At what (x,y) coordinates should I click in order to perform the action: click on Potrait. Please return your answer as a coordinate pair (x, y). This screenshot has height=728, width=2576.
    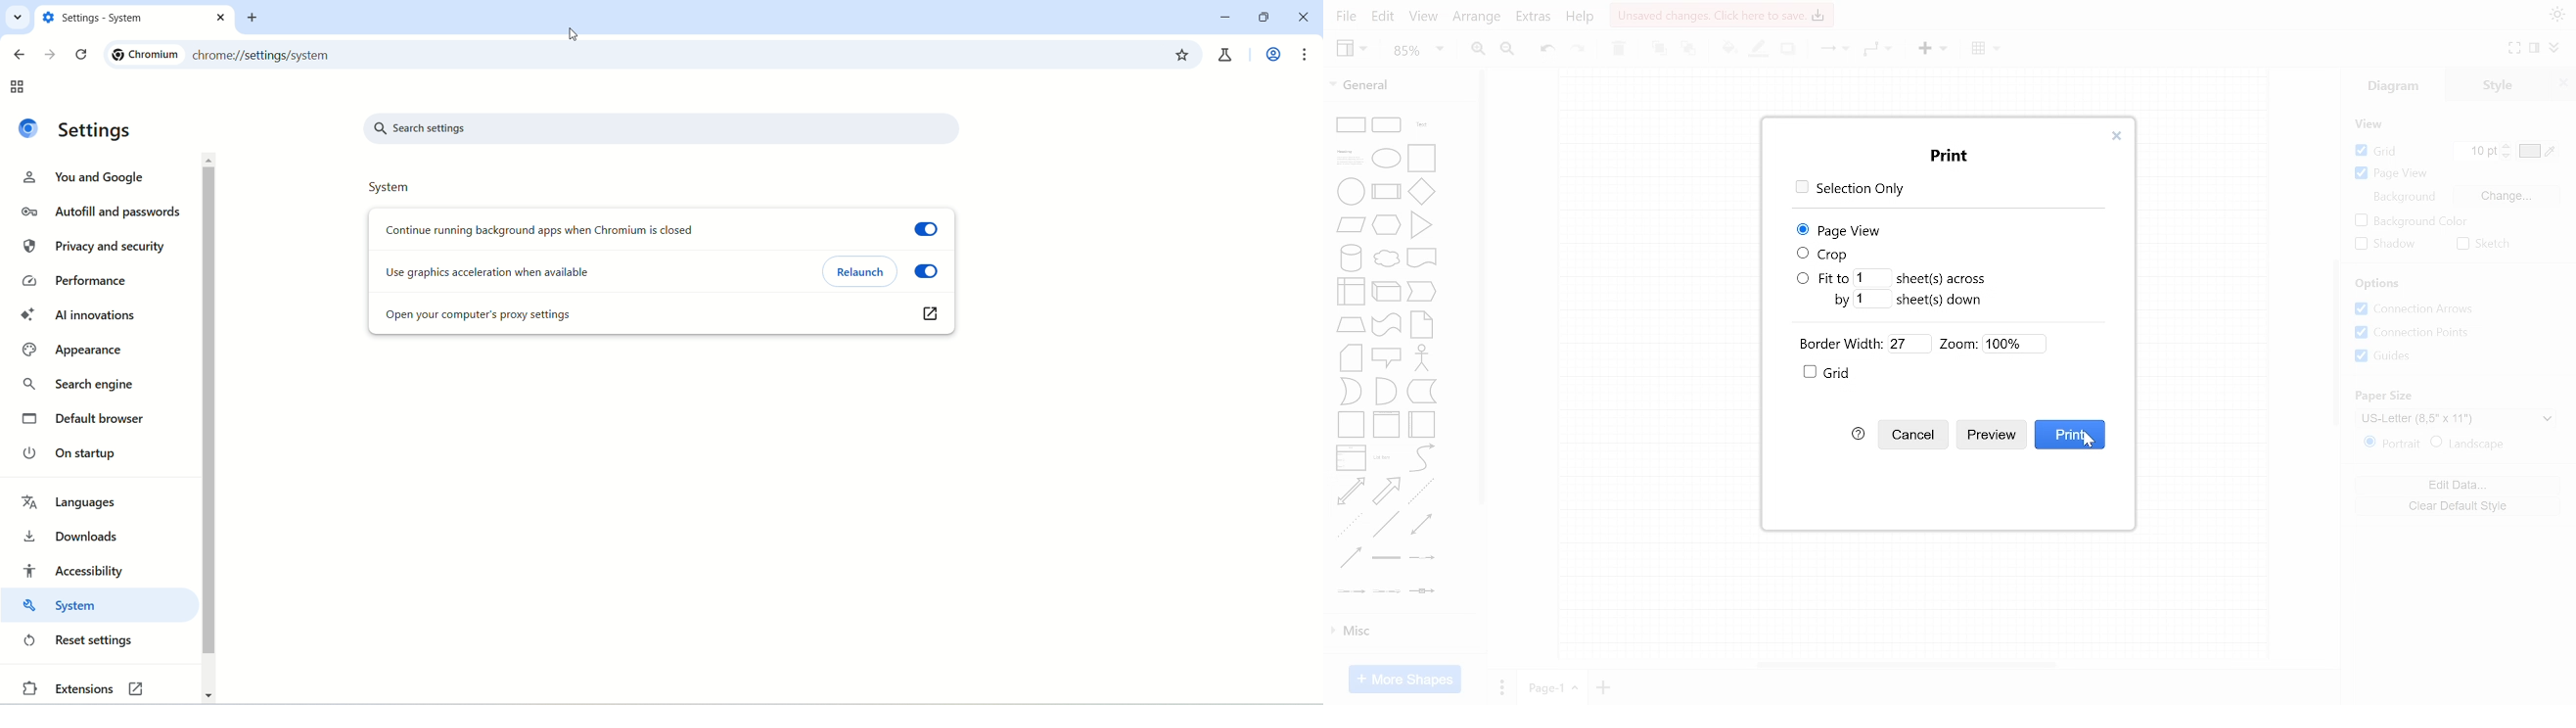
    Looking at the image, I should click on (2392, 443).